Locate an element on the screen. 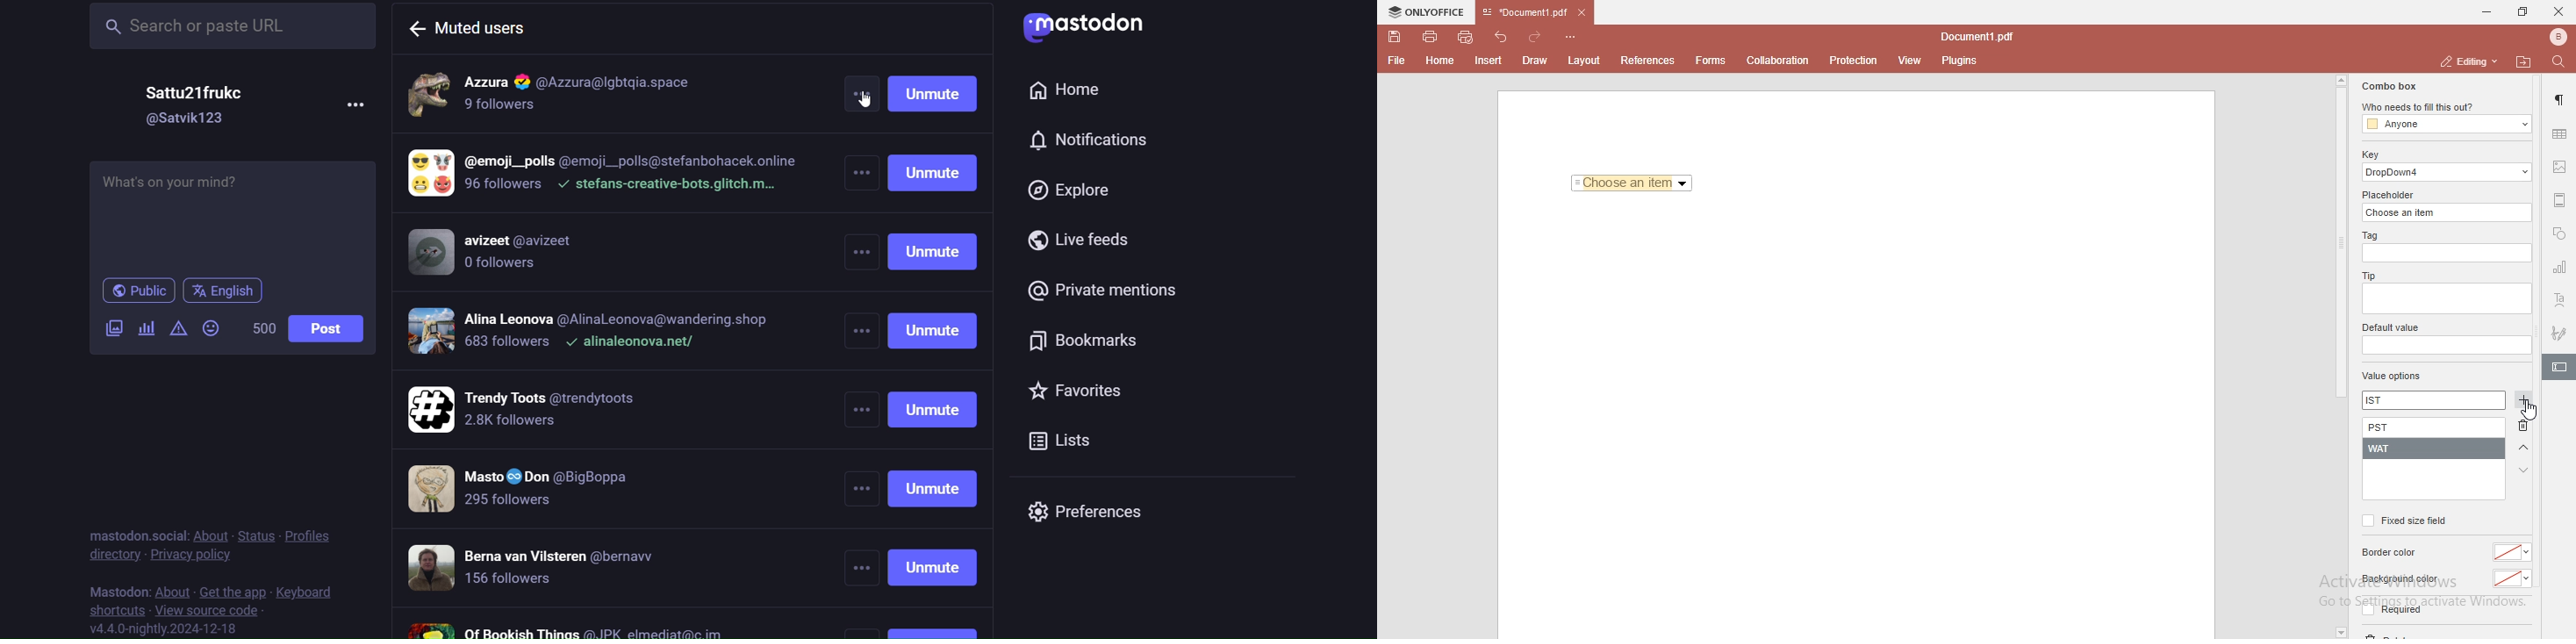 This screenshot has width=2576, height=644. close is located at coordinates (2558, 11).